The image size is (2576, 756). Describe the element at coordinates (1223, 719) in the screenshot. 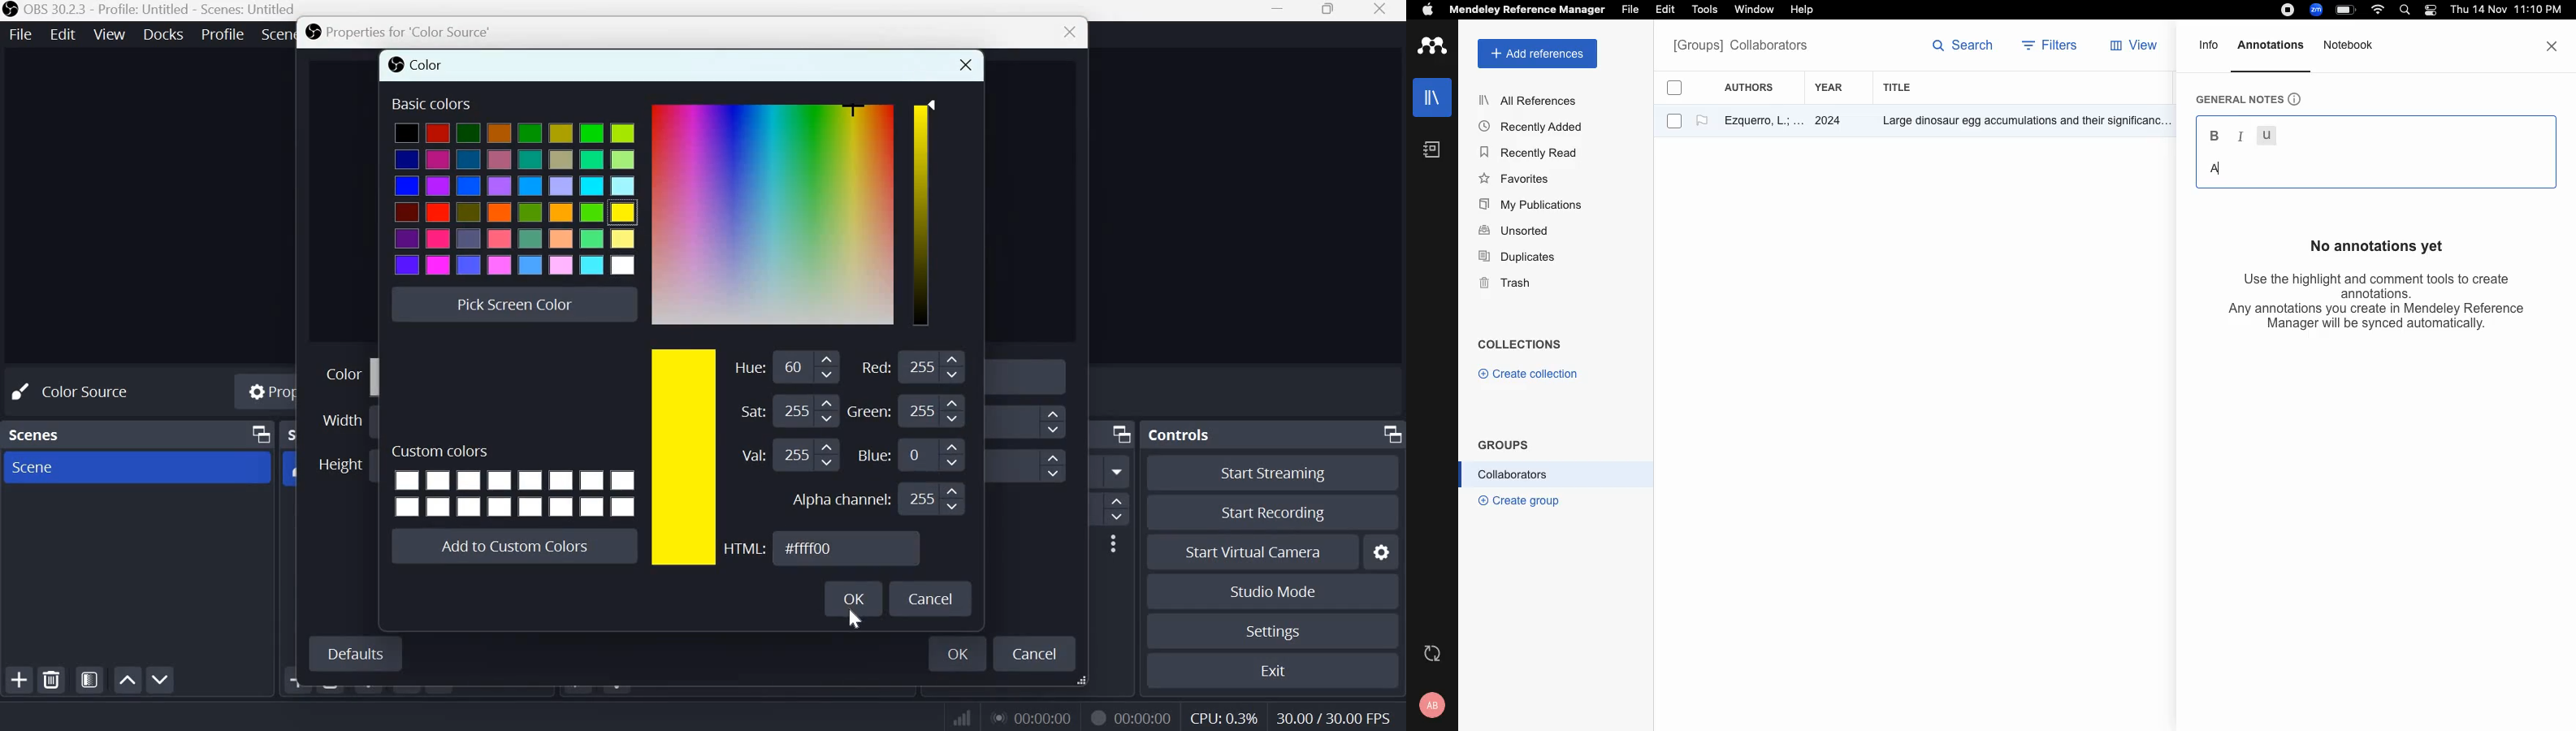

I see `CPU Usage` at that location.